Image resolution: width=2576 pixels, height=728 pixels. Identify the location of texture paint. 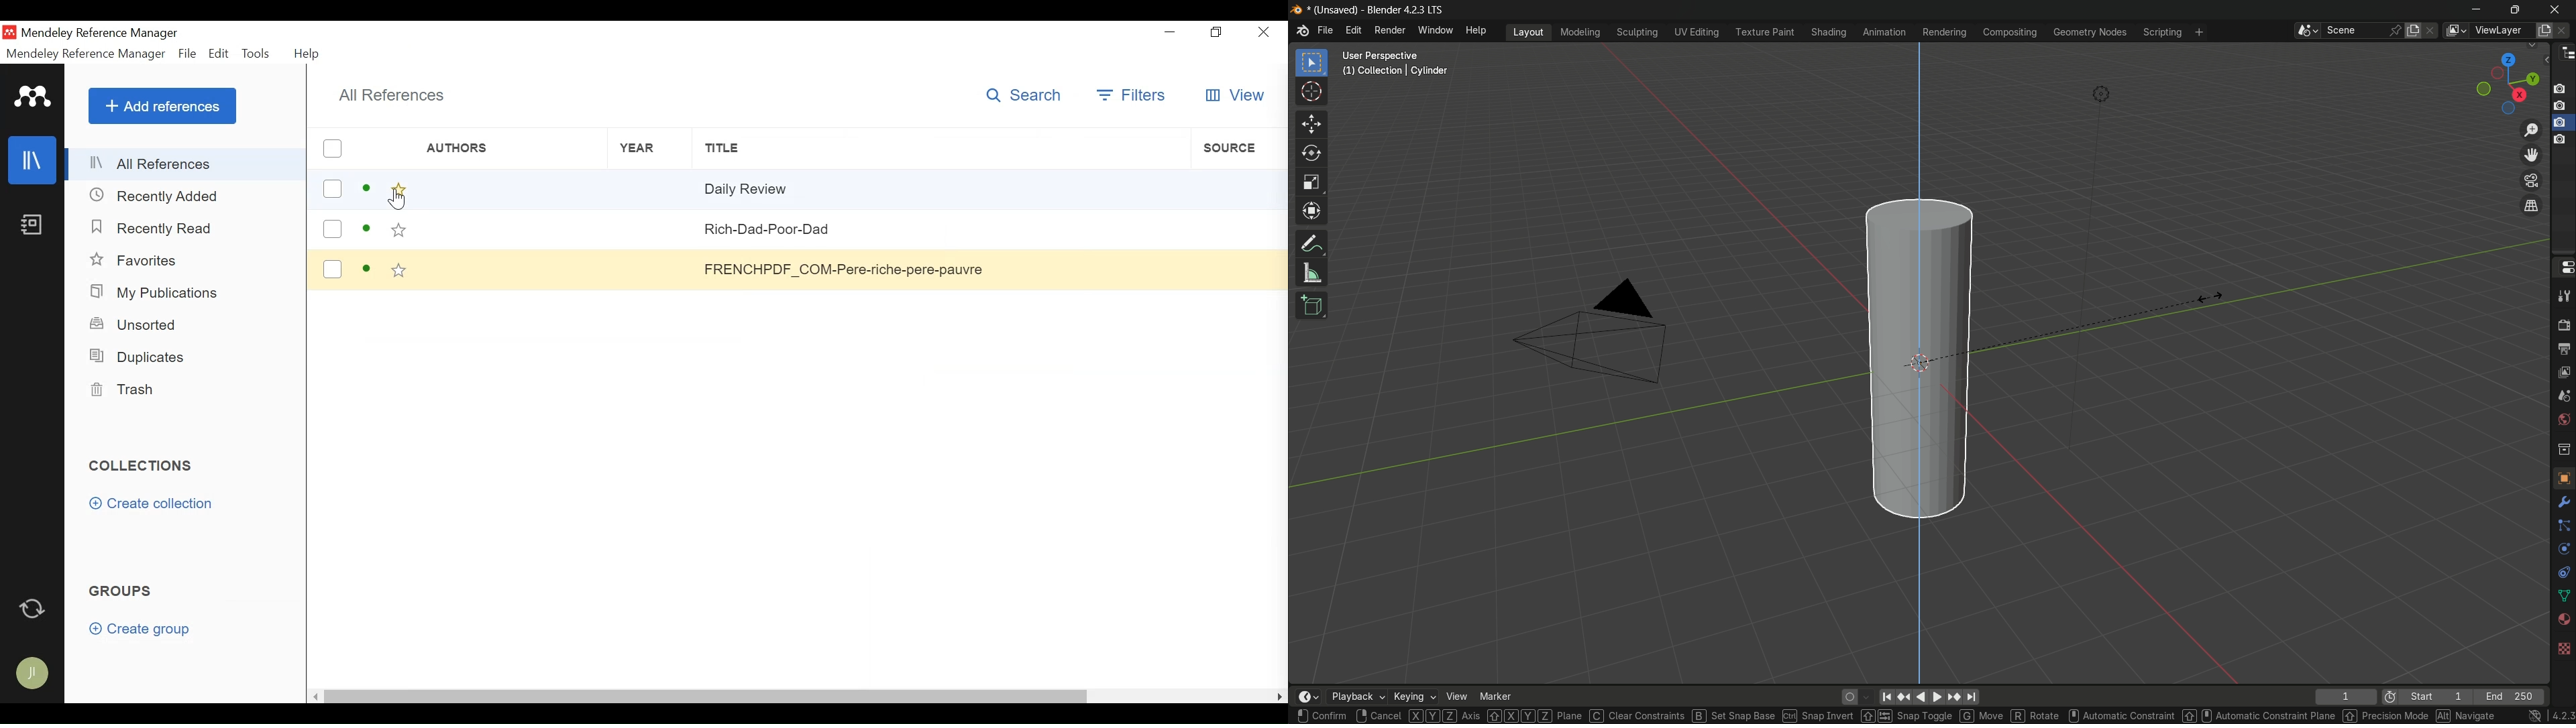
(1764, 32).